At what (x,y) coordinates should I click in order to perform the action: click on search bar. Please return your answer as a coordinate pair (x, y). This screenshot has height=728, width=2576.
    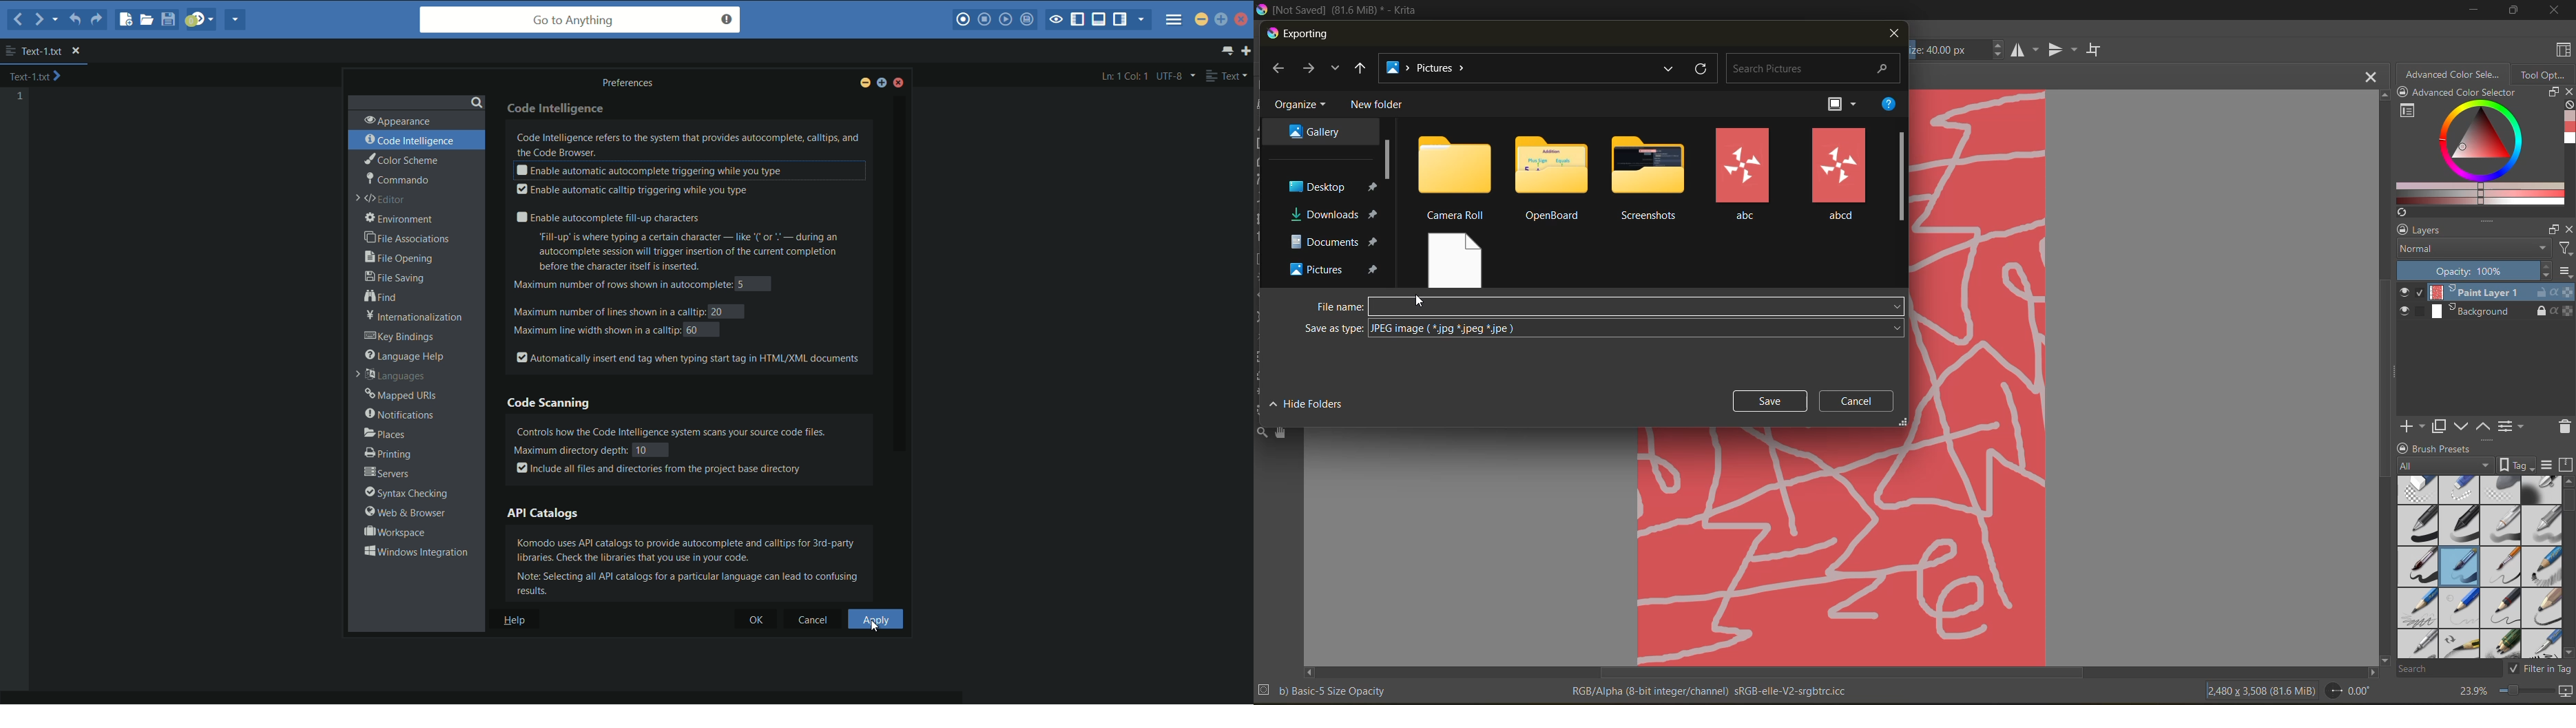
    Looking at the image, I should click on (416, 101).